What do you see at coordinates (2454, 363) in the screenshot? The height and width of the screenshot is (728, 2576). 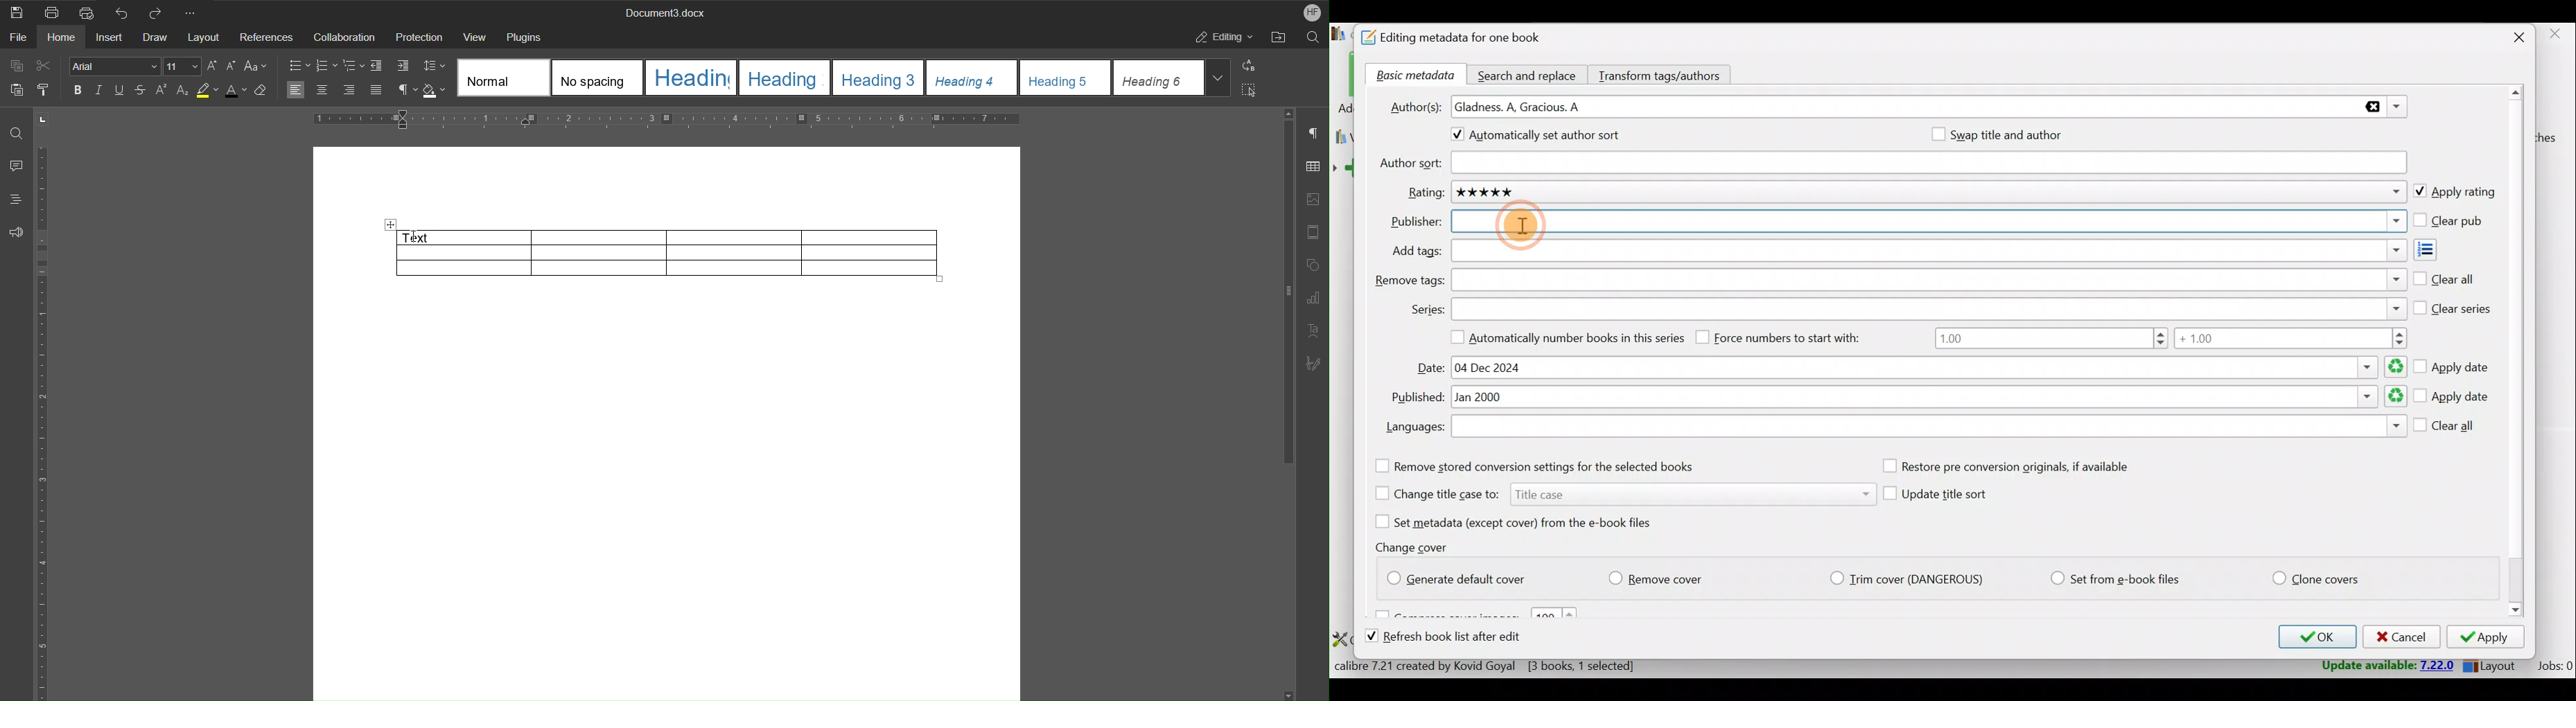 I see `Apply date` at bounding box center [2454, 363].